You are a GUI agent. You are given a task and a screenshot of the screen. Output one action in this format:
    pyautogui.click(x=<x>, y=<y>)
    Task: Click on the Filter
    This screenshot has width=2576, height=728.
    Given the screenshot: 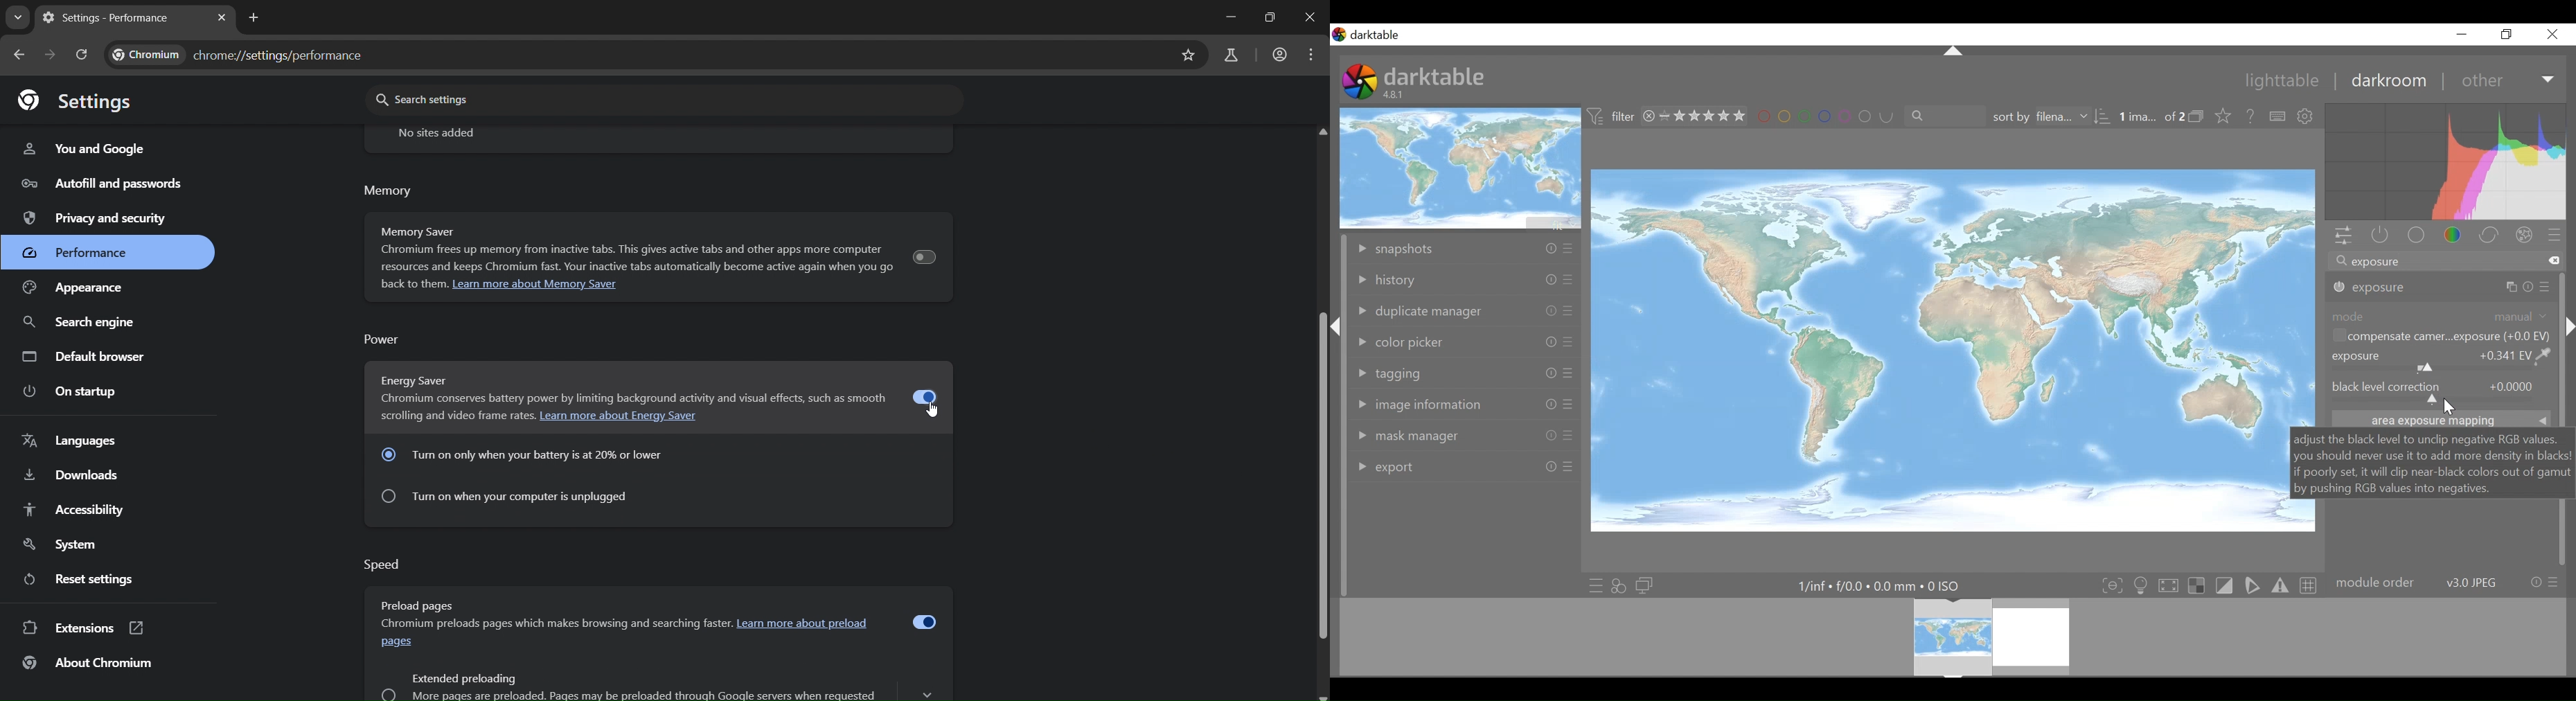 What is the action you would take?
    pyautogui.click(x=1614, y=117)
    